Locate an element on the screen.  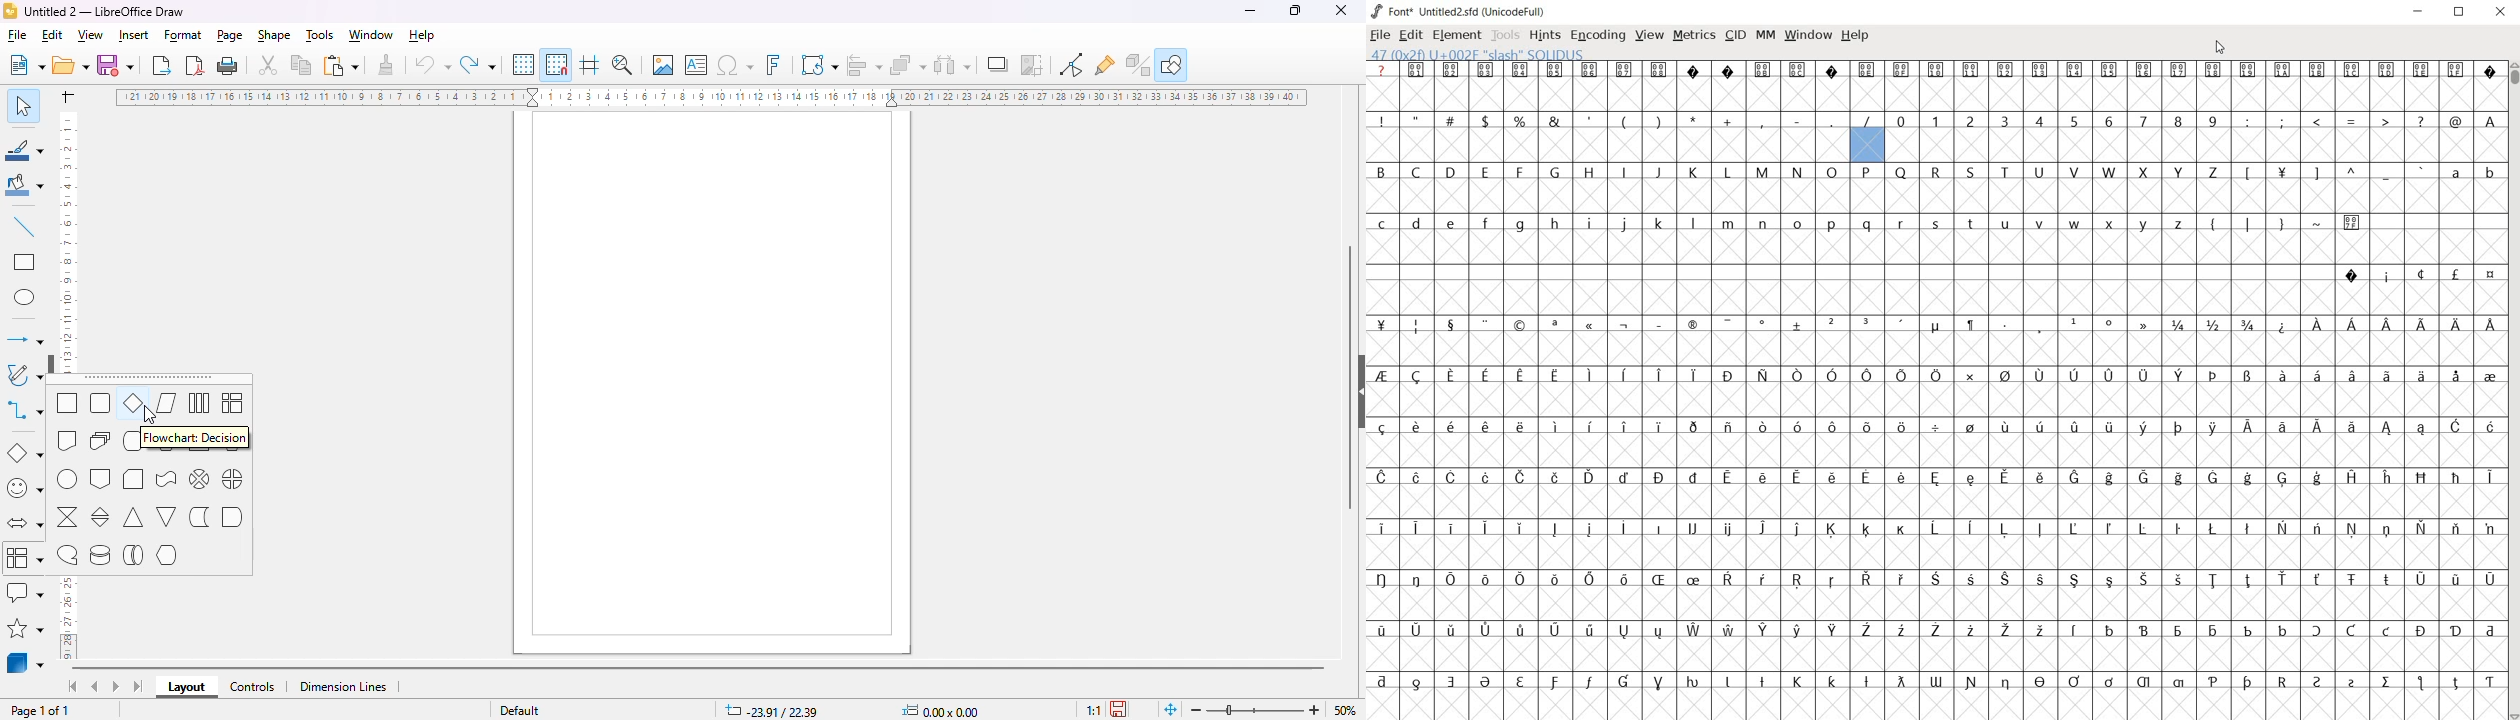
numbers 0 -9  is located at coordinates (2060, 120).